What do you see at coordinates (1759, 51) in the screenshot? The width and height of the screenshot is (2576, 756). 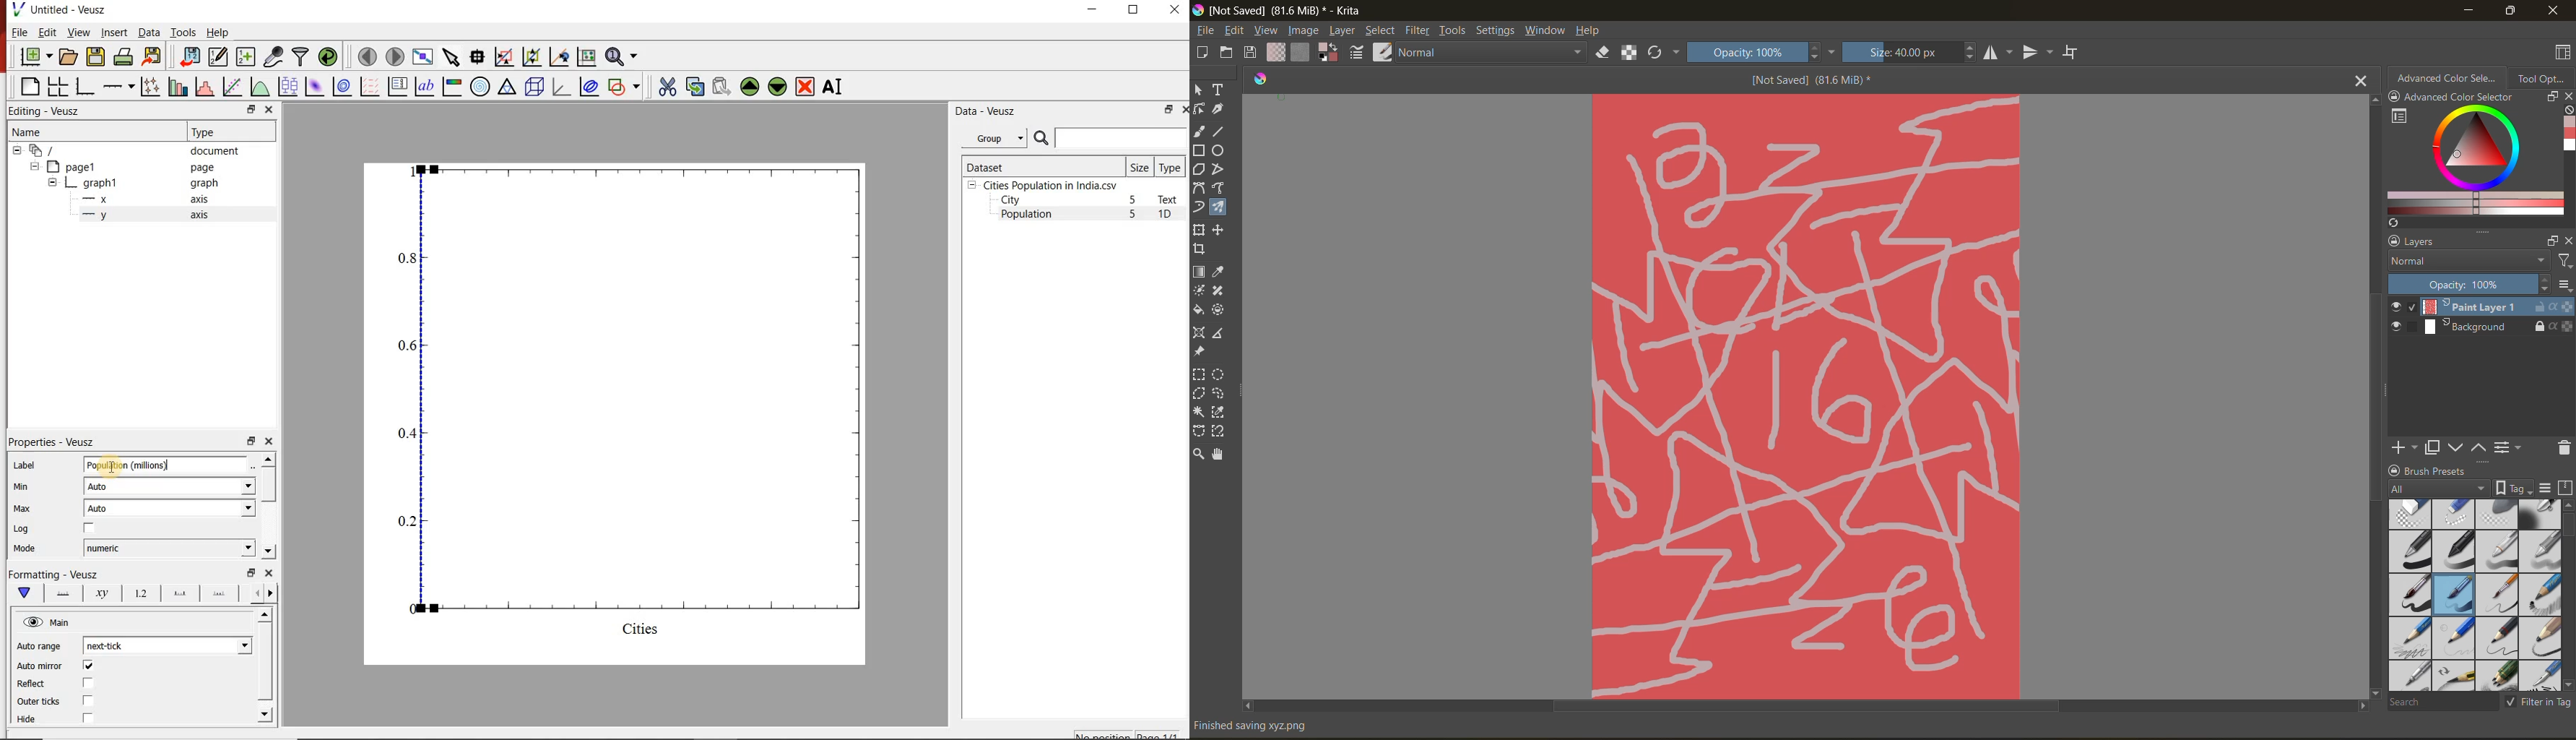 I see `opacity` at bounding box center [1759, 51].